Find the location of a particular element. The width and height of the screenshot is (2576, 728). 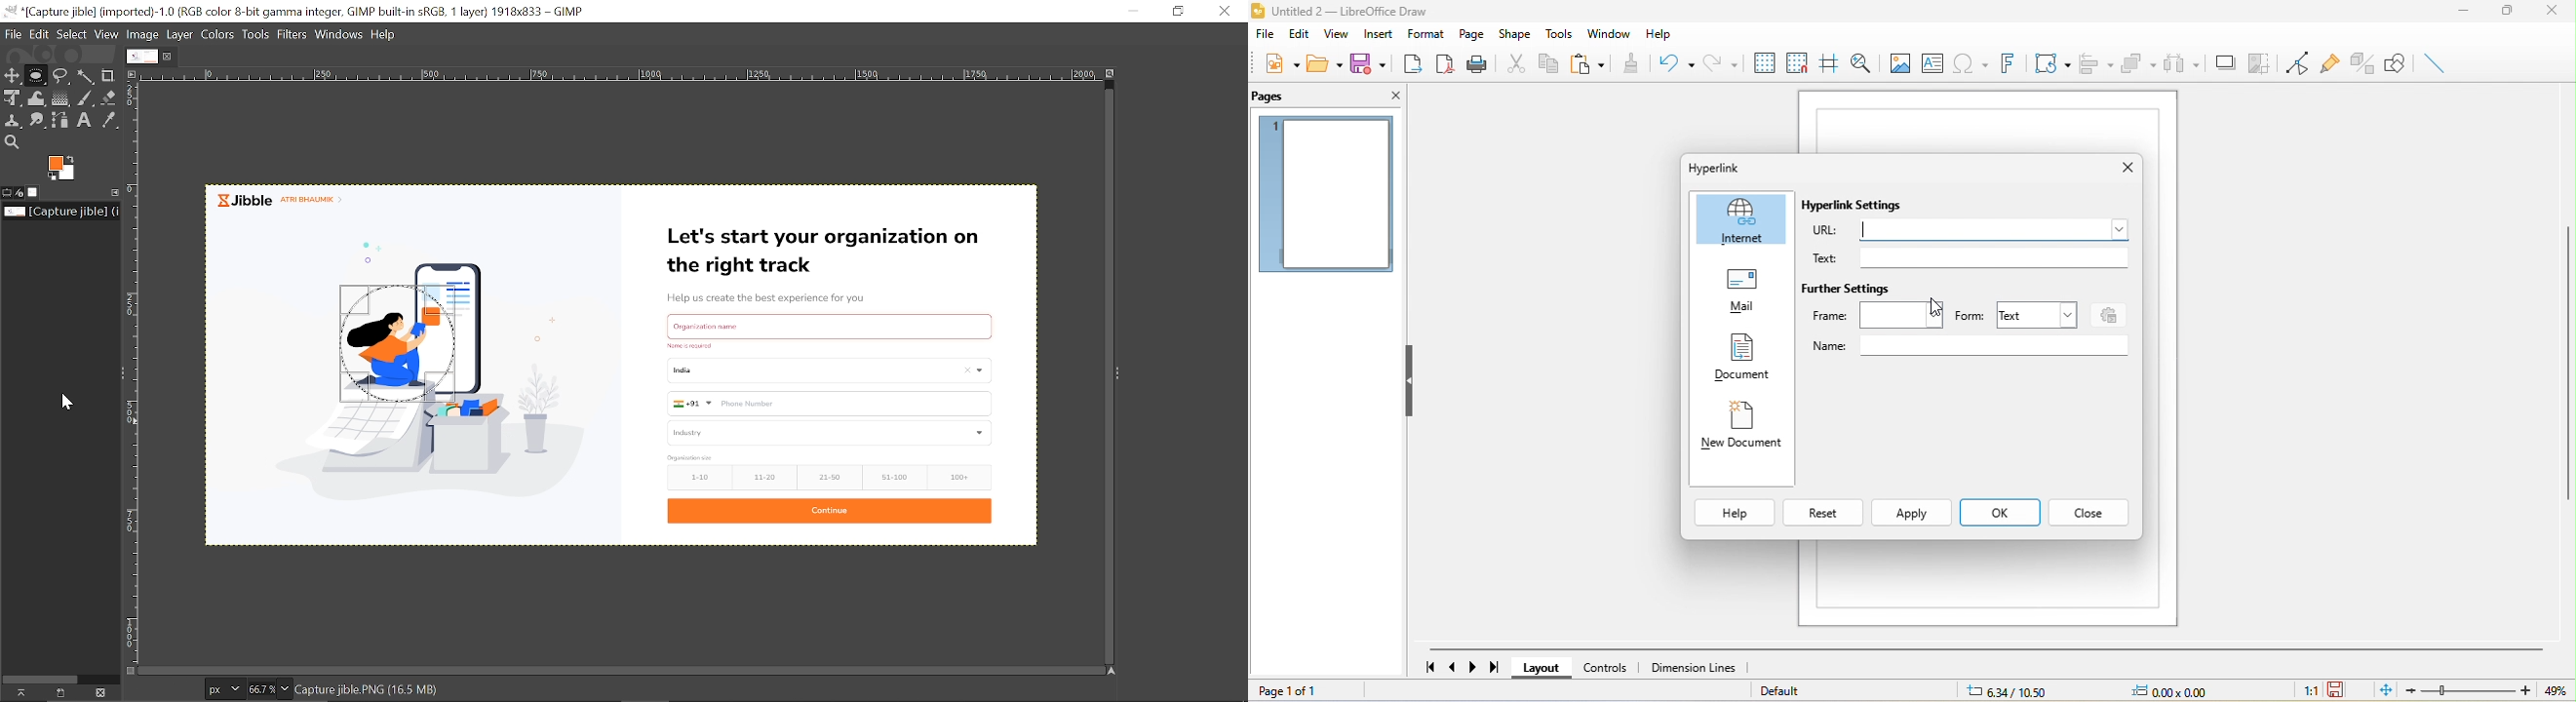

paste is located at coordinates (1593, 63).